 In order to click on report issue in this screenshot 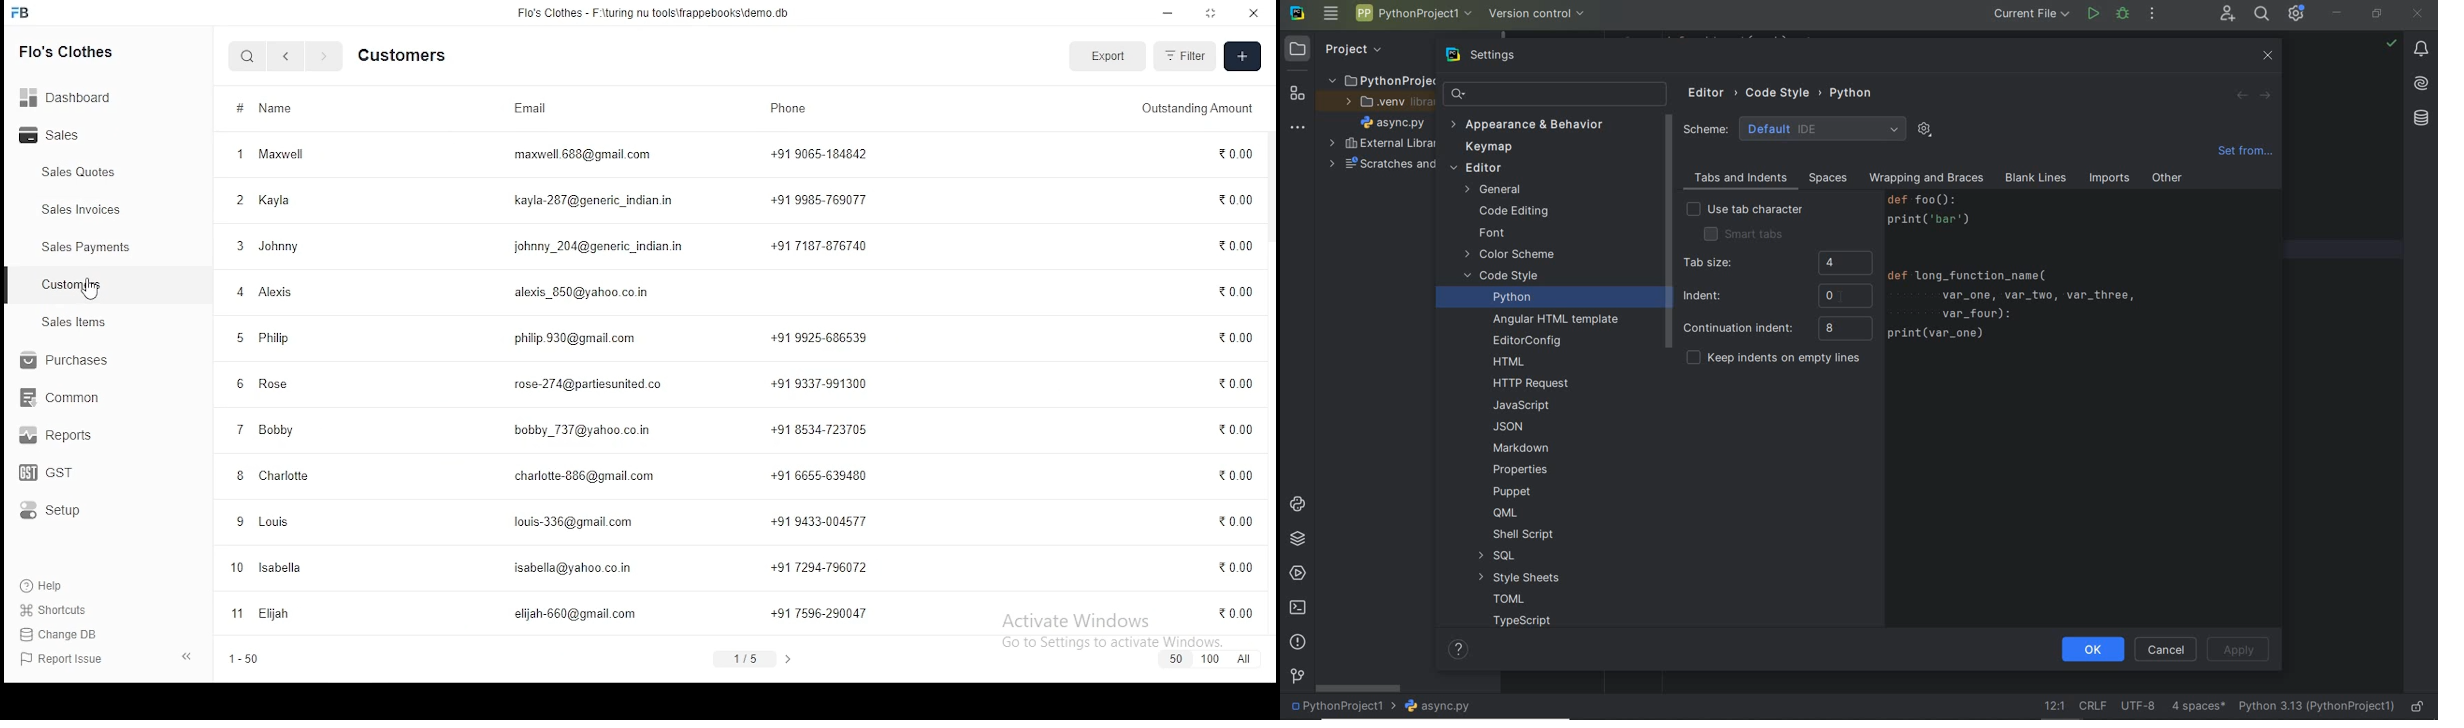, I will do `click(59, 660)`.